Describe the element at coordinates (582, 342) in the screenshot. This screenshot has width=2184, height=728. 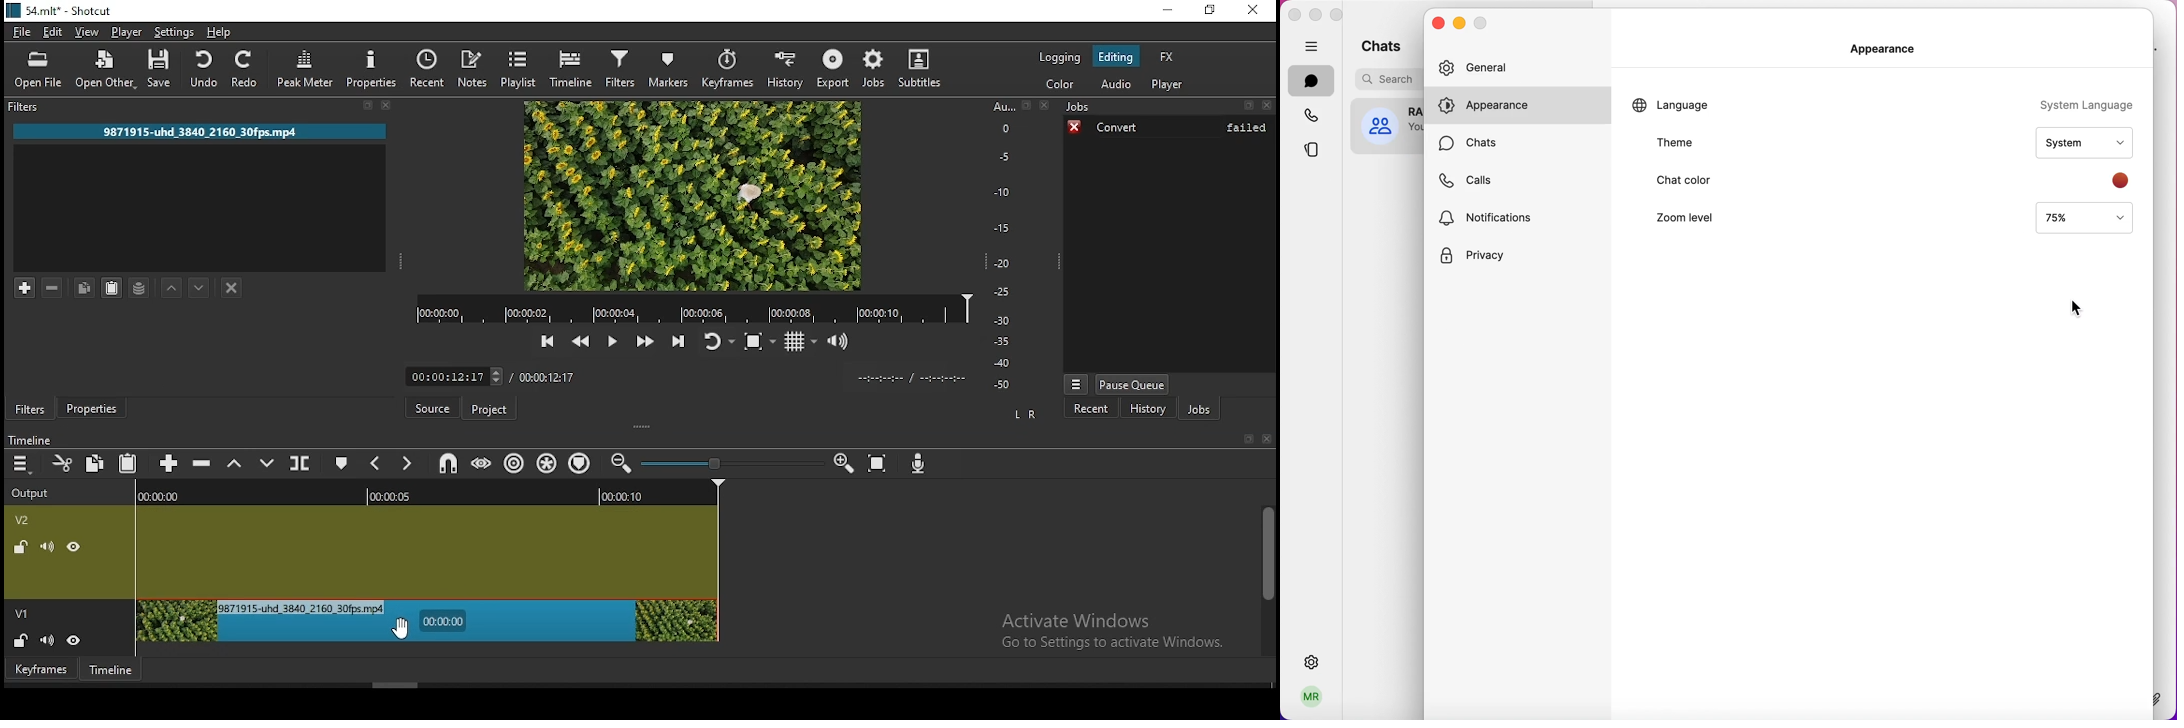
I see `play quickly backwards` at that location.